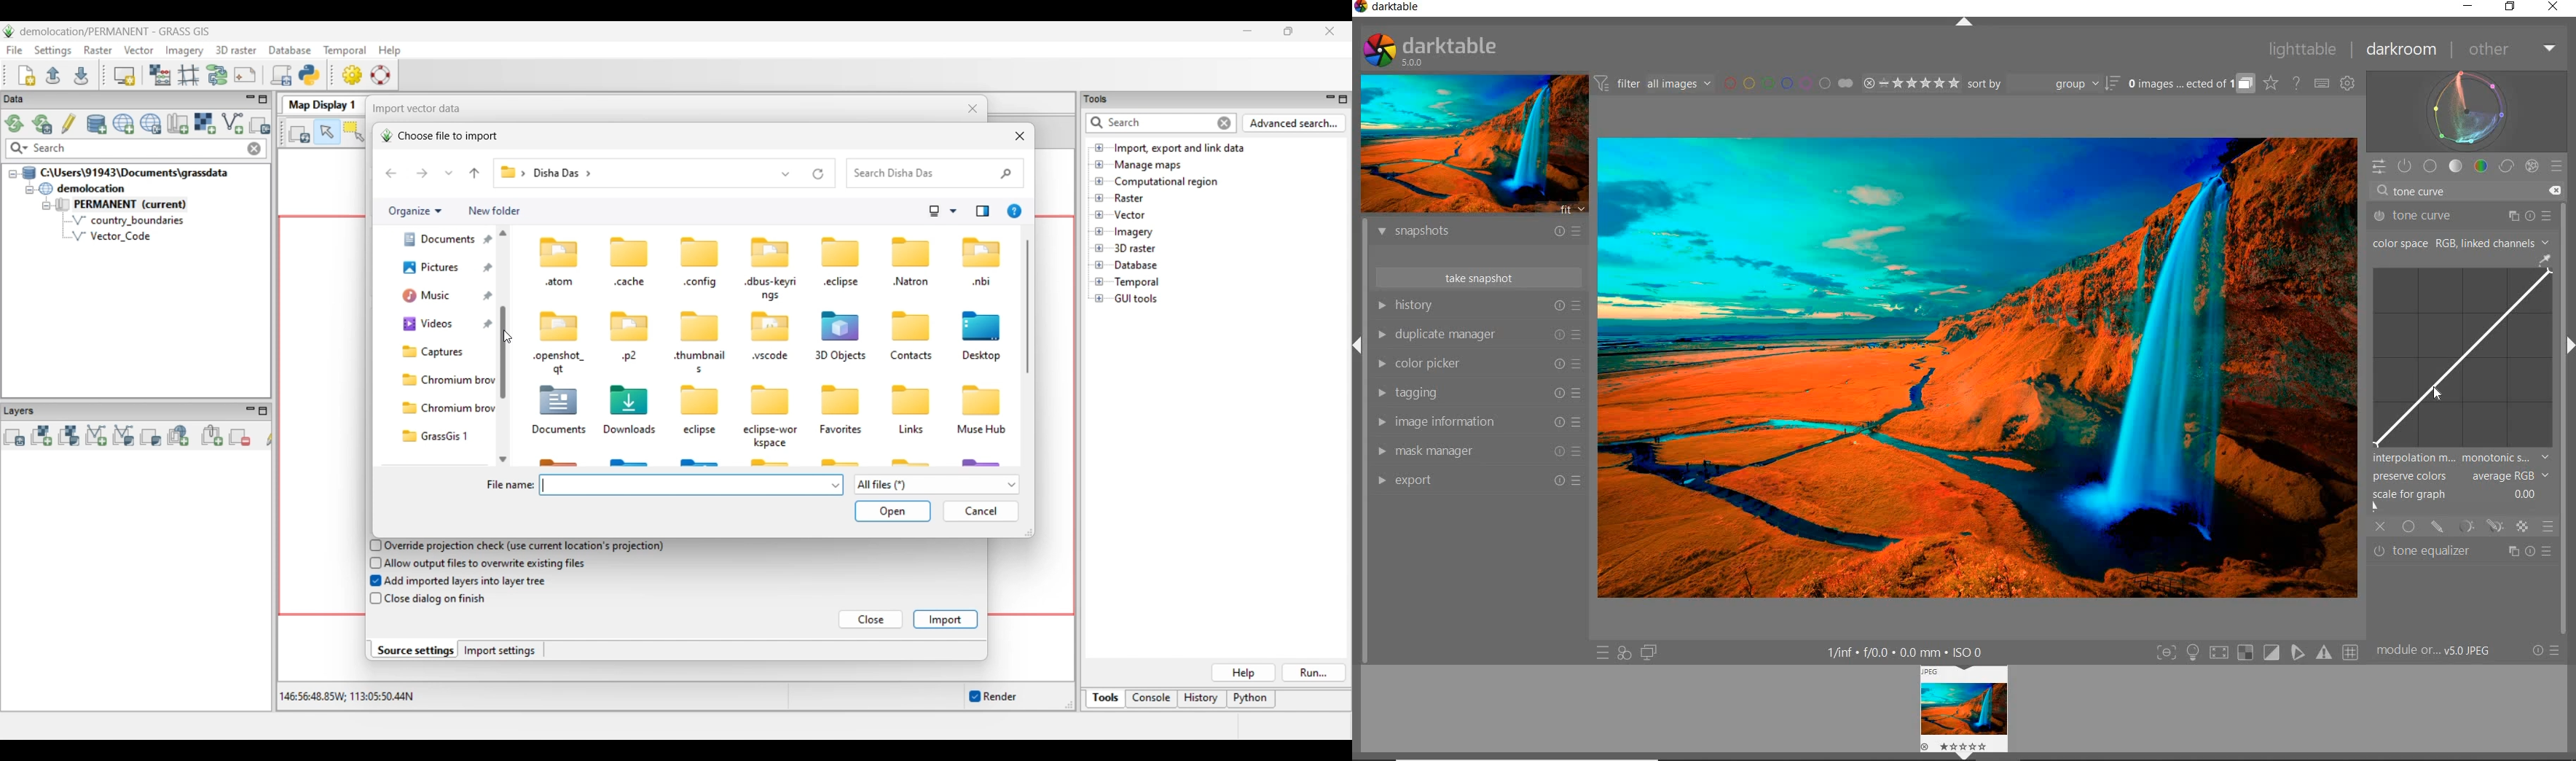 This screenshot has width=2576, height=784. What do you see at coordinates (2480, 166) in the screenshot?
I see `color` at bounding box center [2480, 166].